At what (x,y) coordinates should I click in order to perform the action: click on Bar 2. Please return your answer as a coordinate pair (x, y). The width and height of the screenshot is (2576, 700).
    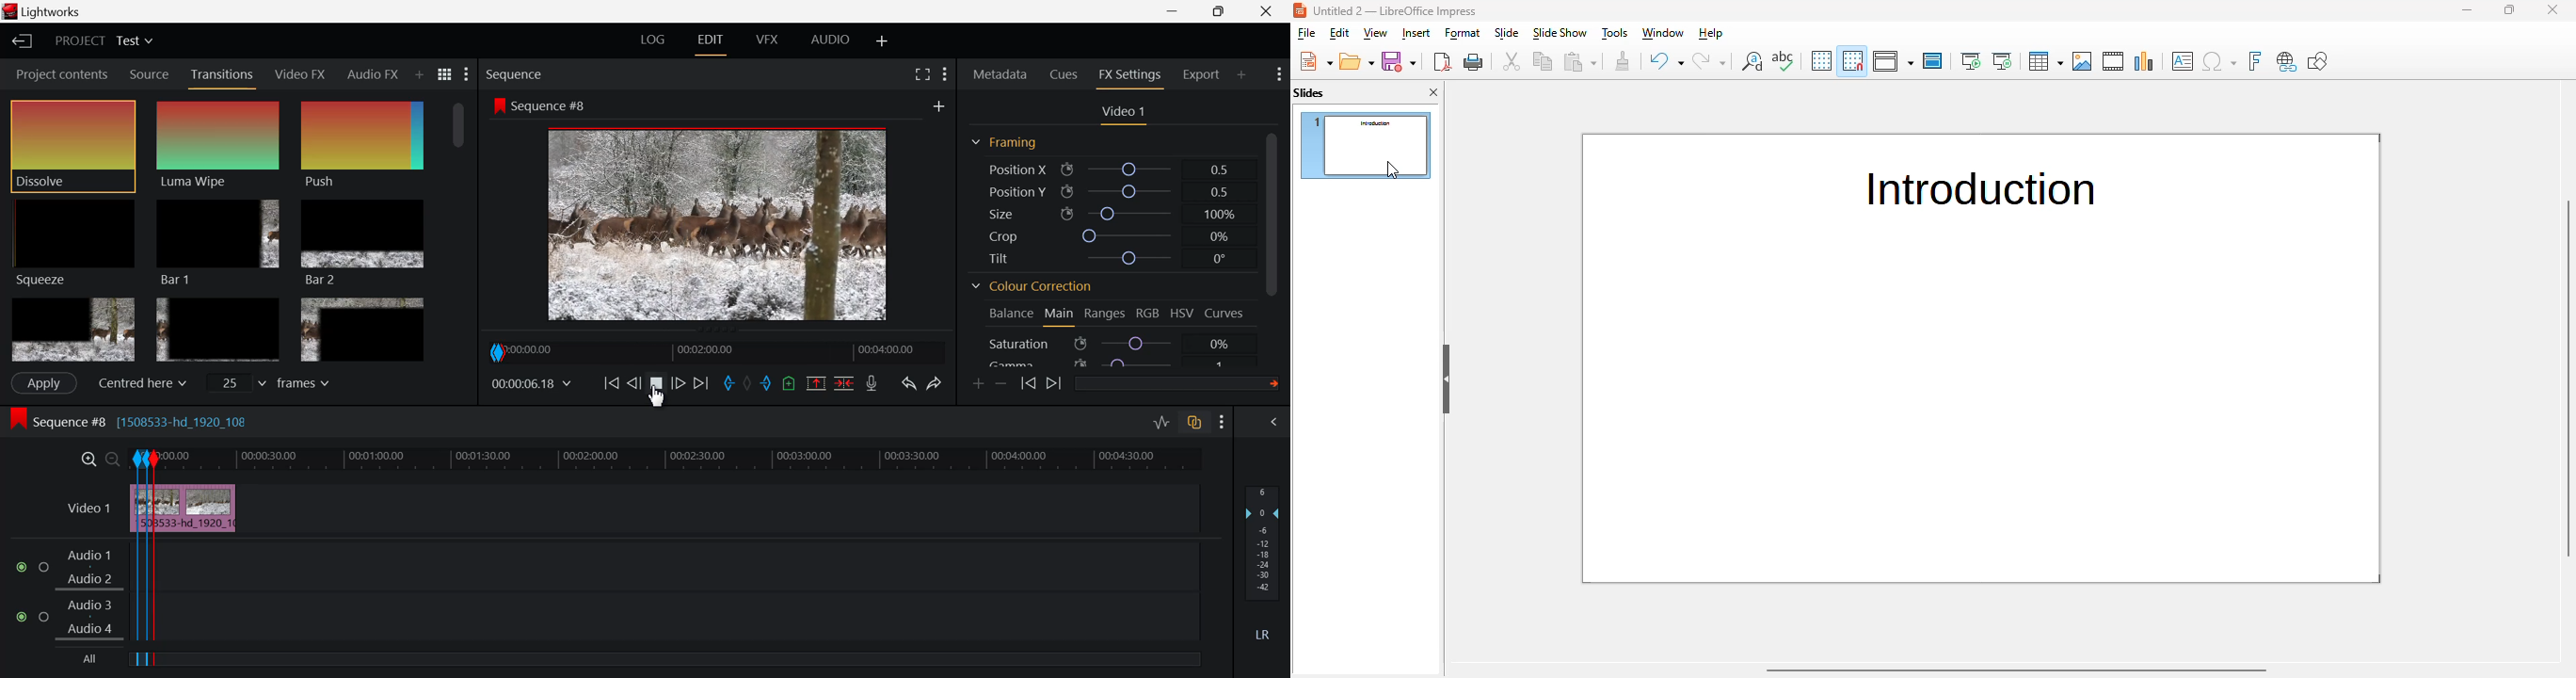
    Looking at the image, I should click on (364, 242).